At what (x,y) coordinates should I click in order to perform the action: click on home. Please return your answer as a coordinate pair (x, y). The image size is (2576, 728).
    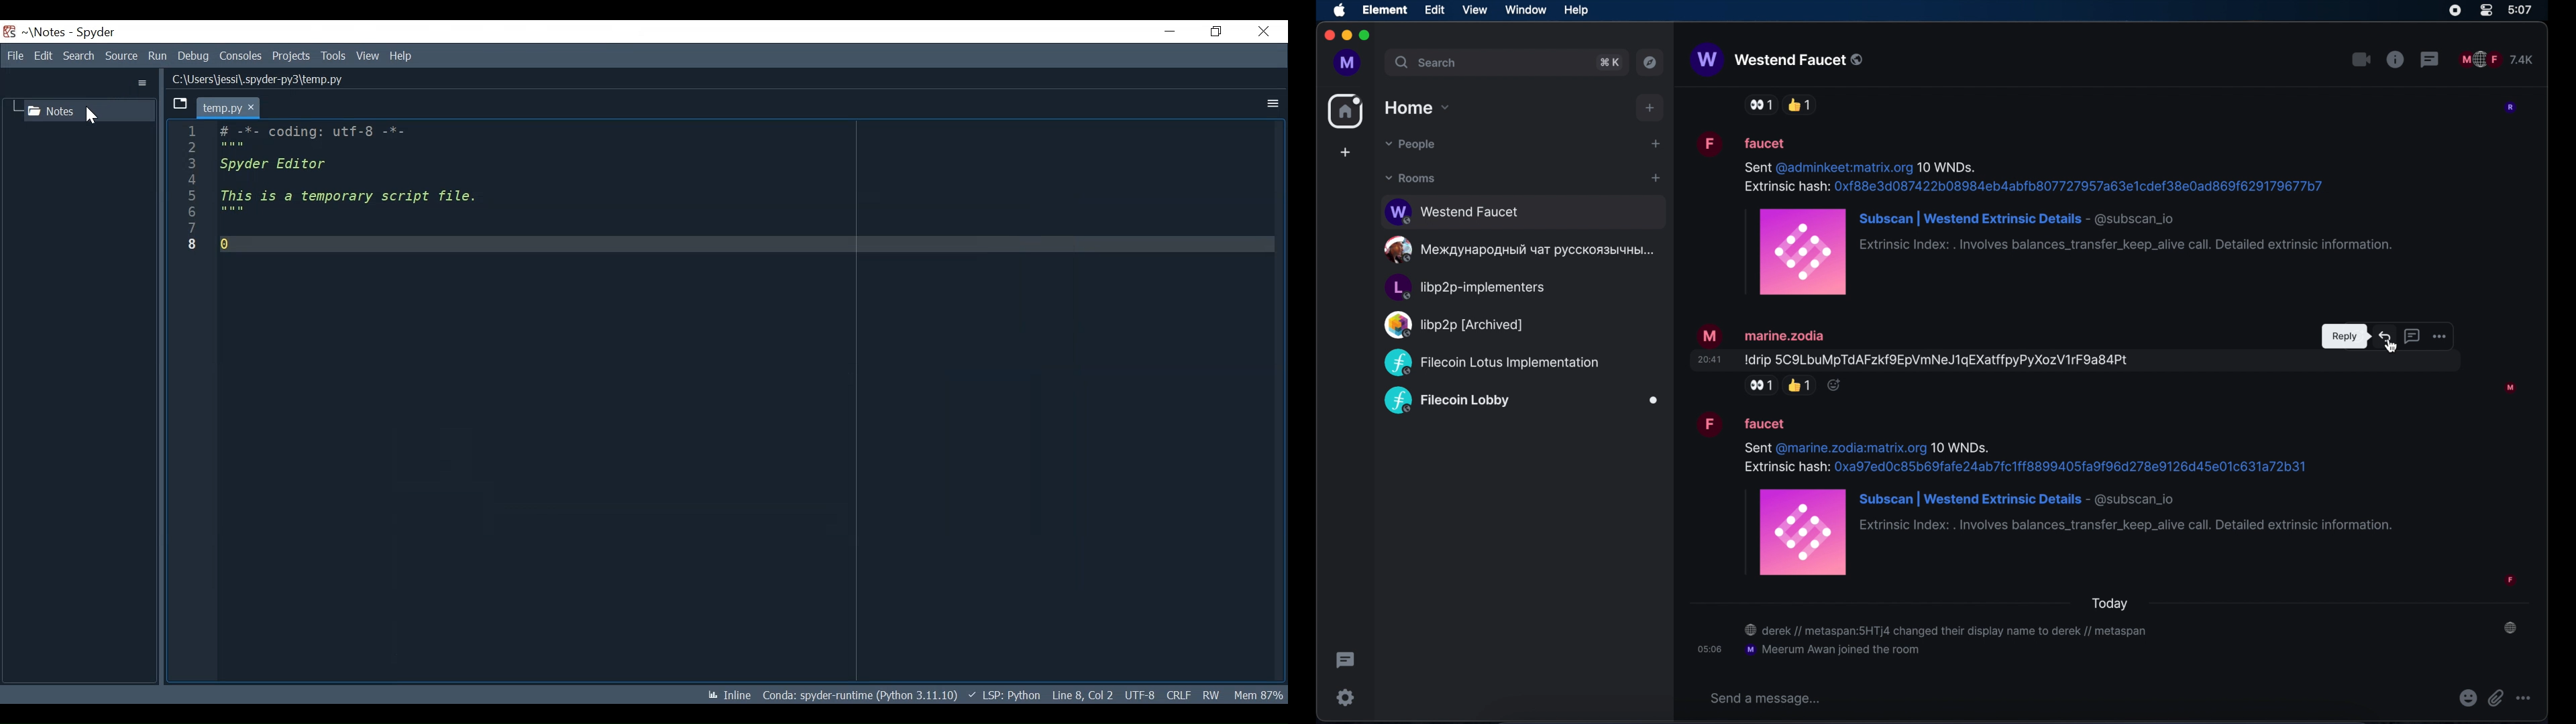
    Looking at the image, I should click on (1345, 111).